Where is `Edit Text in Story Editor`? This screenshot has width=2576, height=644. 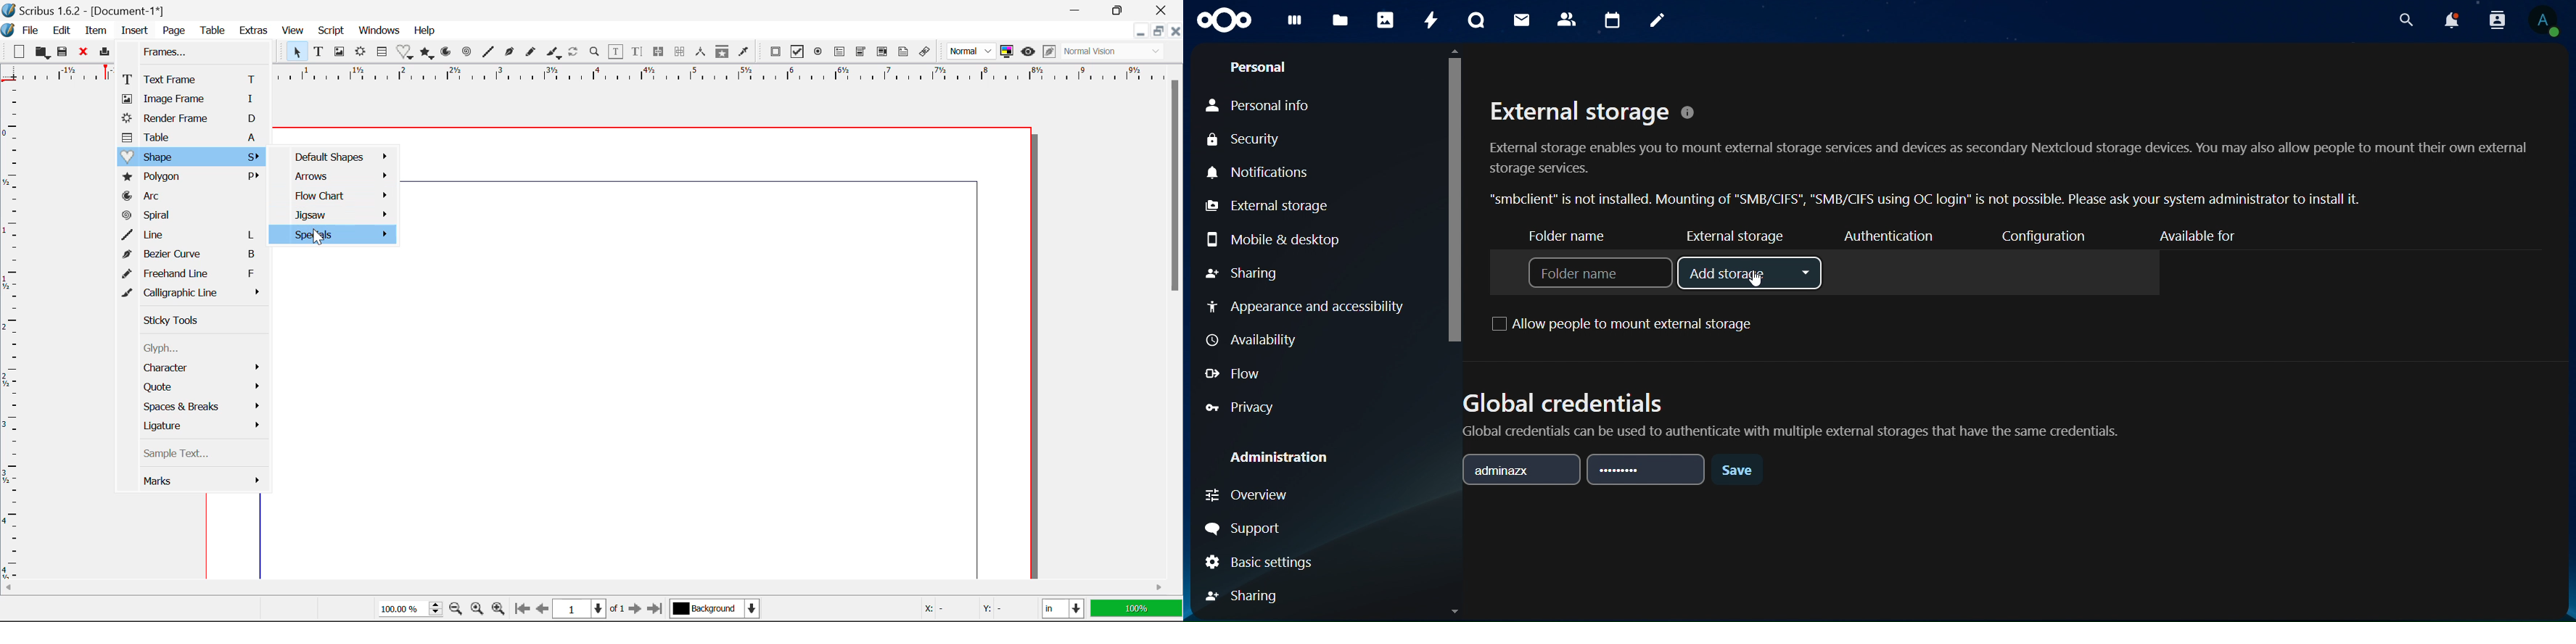 Edit Text in Story Editor is located at coordinates (637, 54).